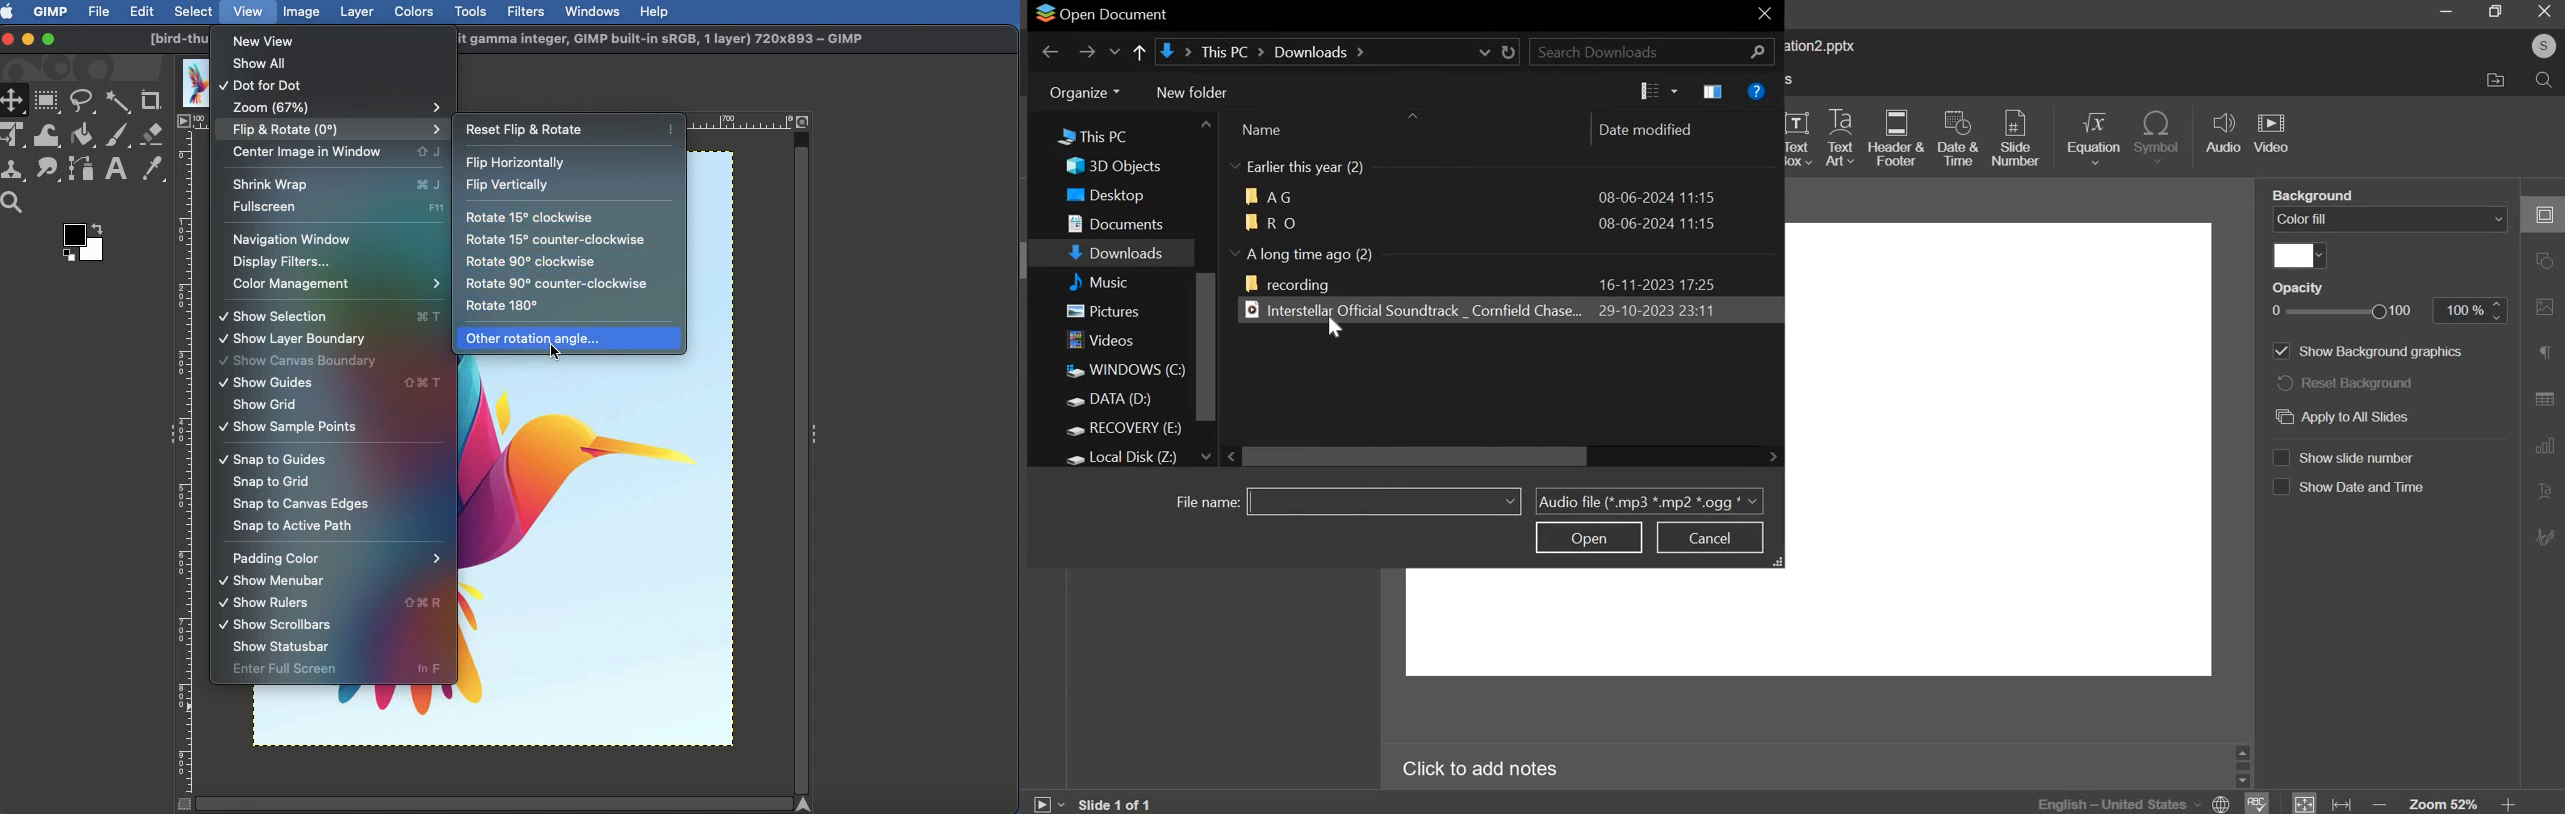  Describe the element at coordinates (1192, 94) in the screenshot. I see `new folder` at that location.